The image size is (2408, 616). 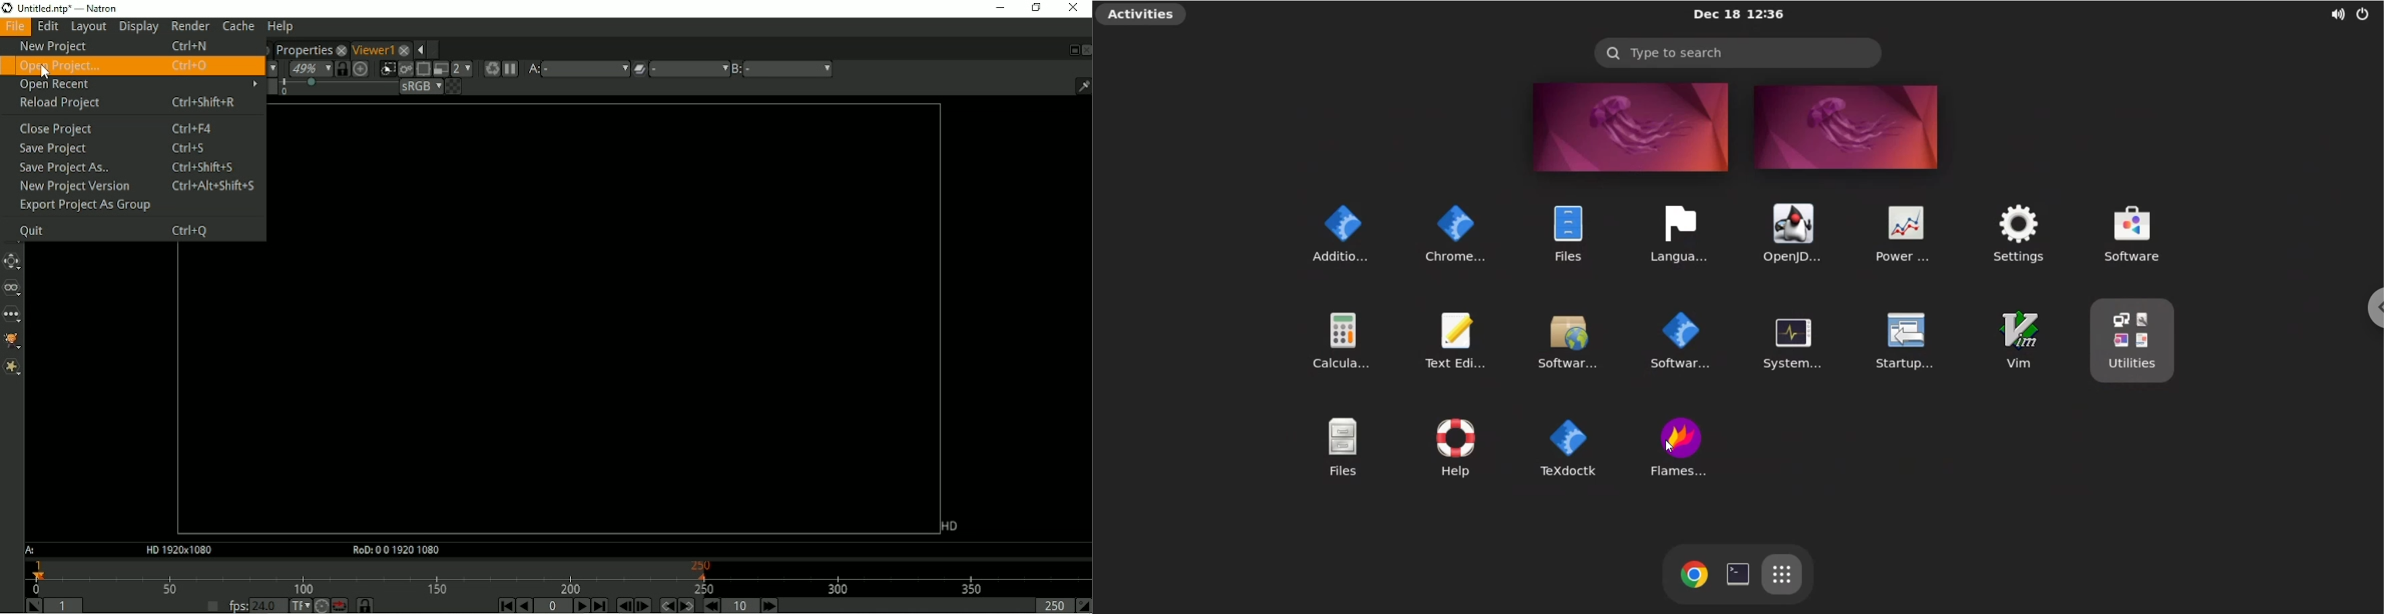 What do you see at coordinates (1625, 127) in the screenshot?
I see `Activity screen one` at bounding box center [1625, 127].